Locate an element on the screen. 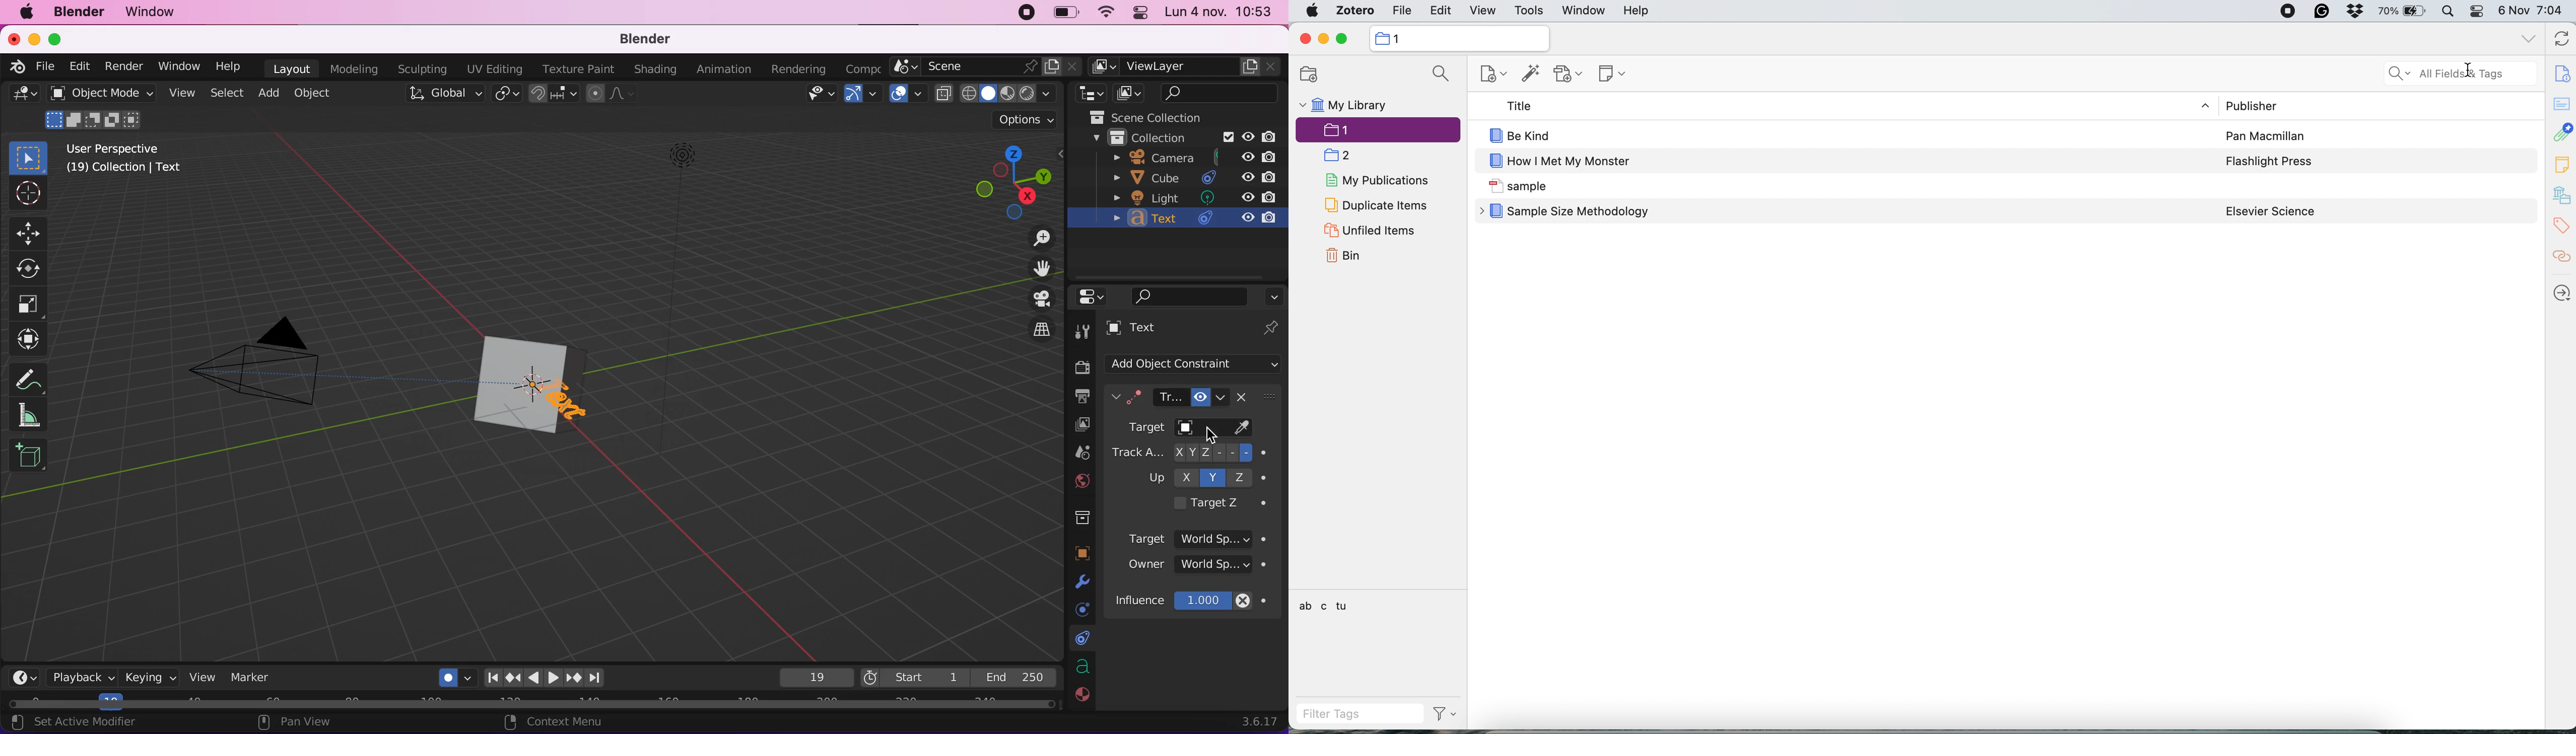  light is located at coordinates (1197, 197).